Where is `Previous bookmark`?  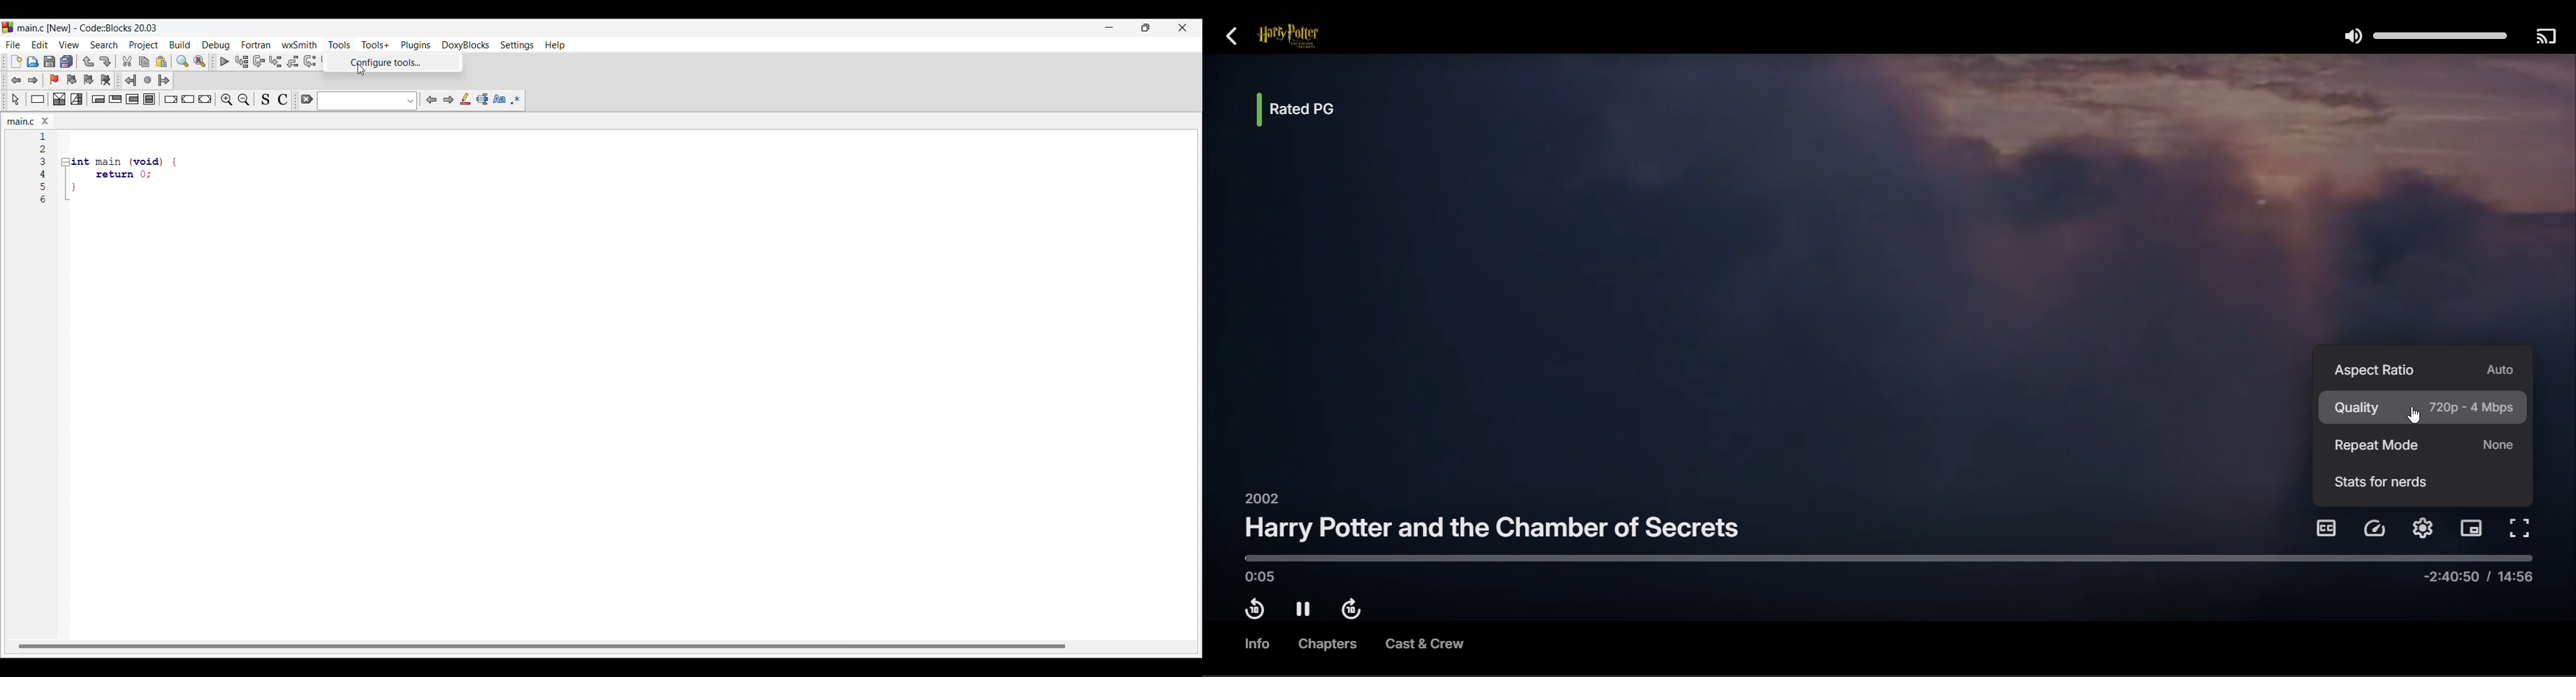
Previous bookmark is located at coordinates (71, 80).